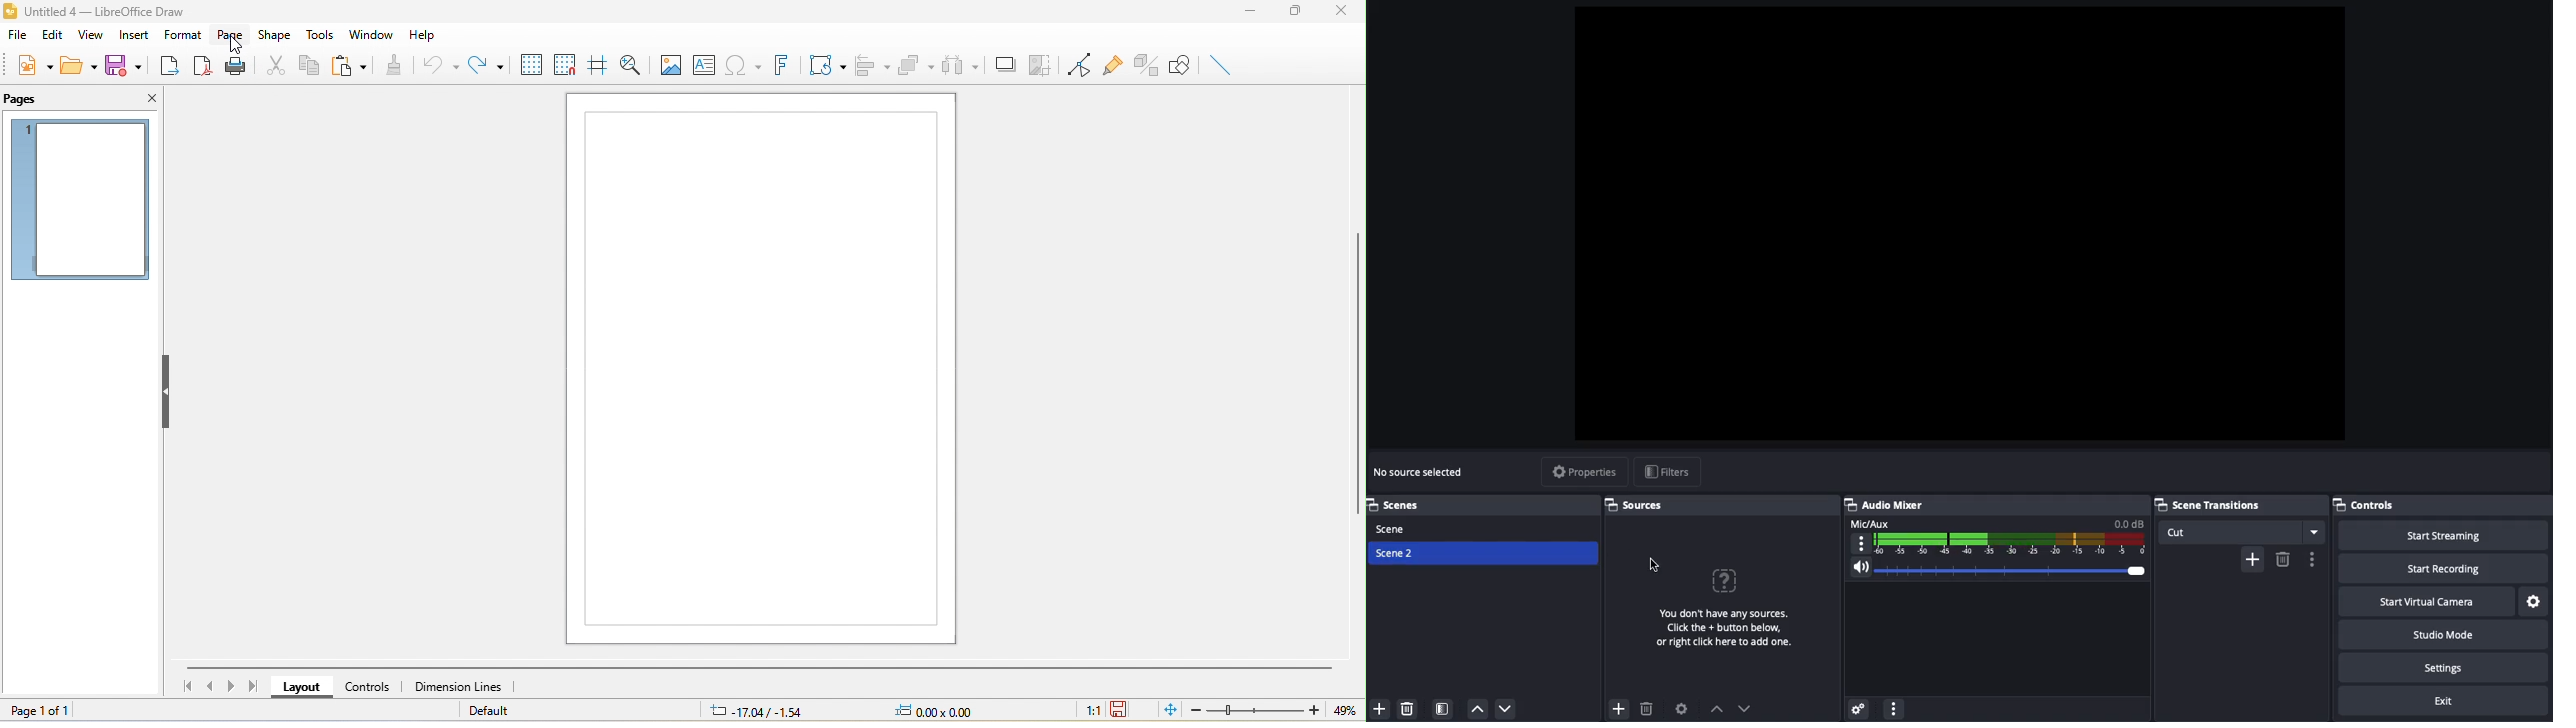  I want to click on add, so click(2252, 559).